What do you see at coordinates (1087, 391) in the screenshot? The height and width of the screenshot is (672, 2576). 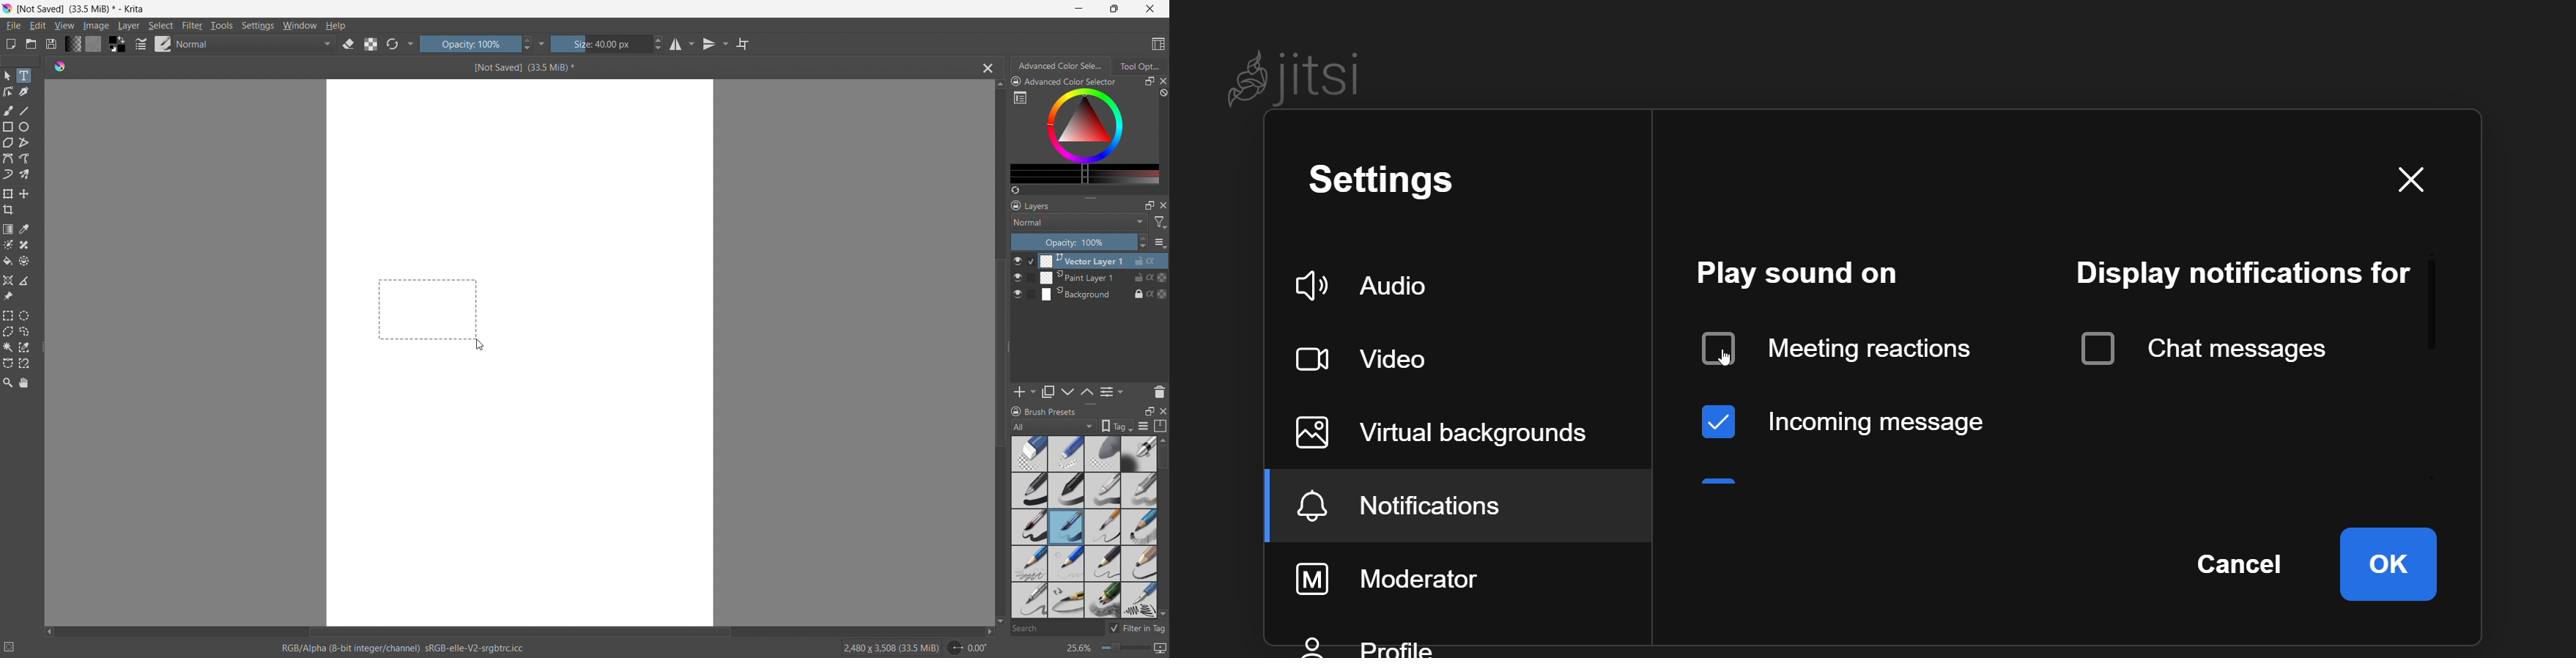 I see `move layer down` at bounding box center [1087, 391].